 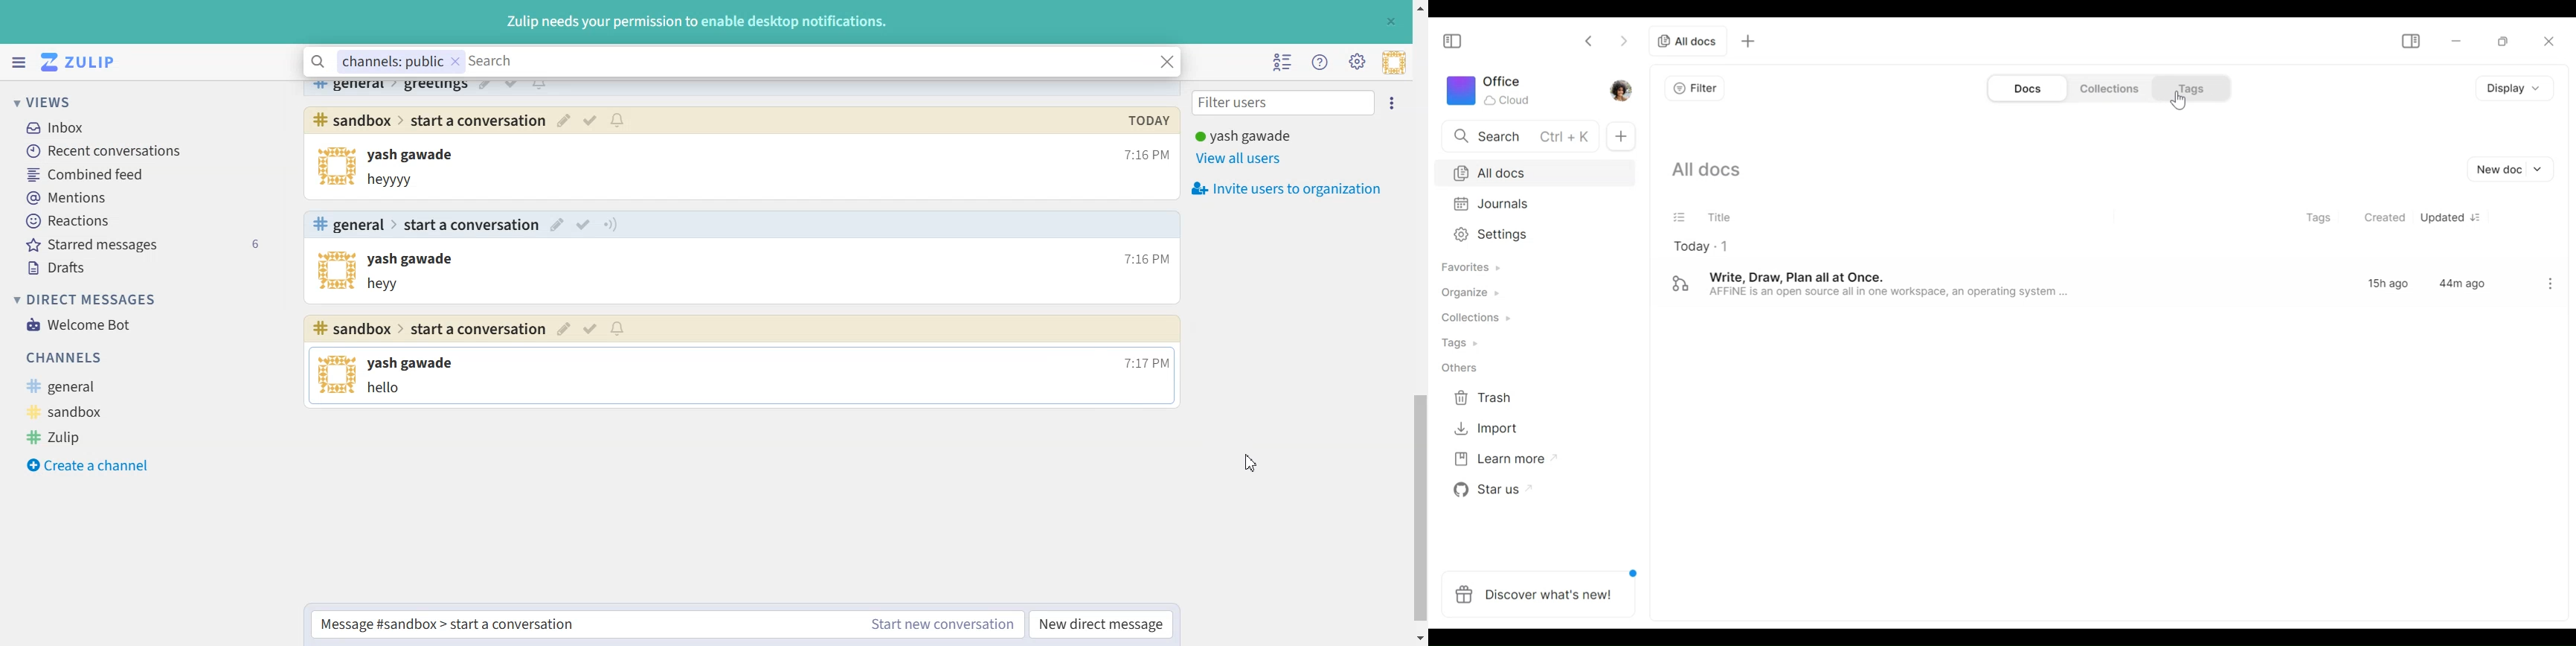 I want to click on Edit topic, so click(x=564, y=120).